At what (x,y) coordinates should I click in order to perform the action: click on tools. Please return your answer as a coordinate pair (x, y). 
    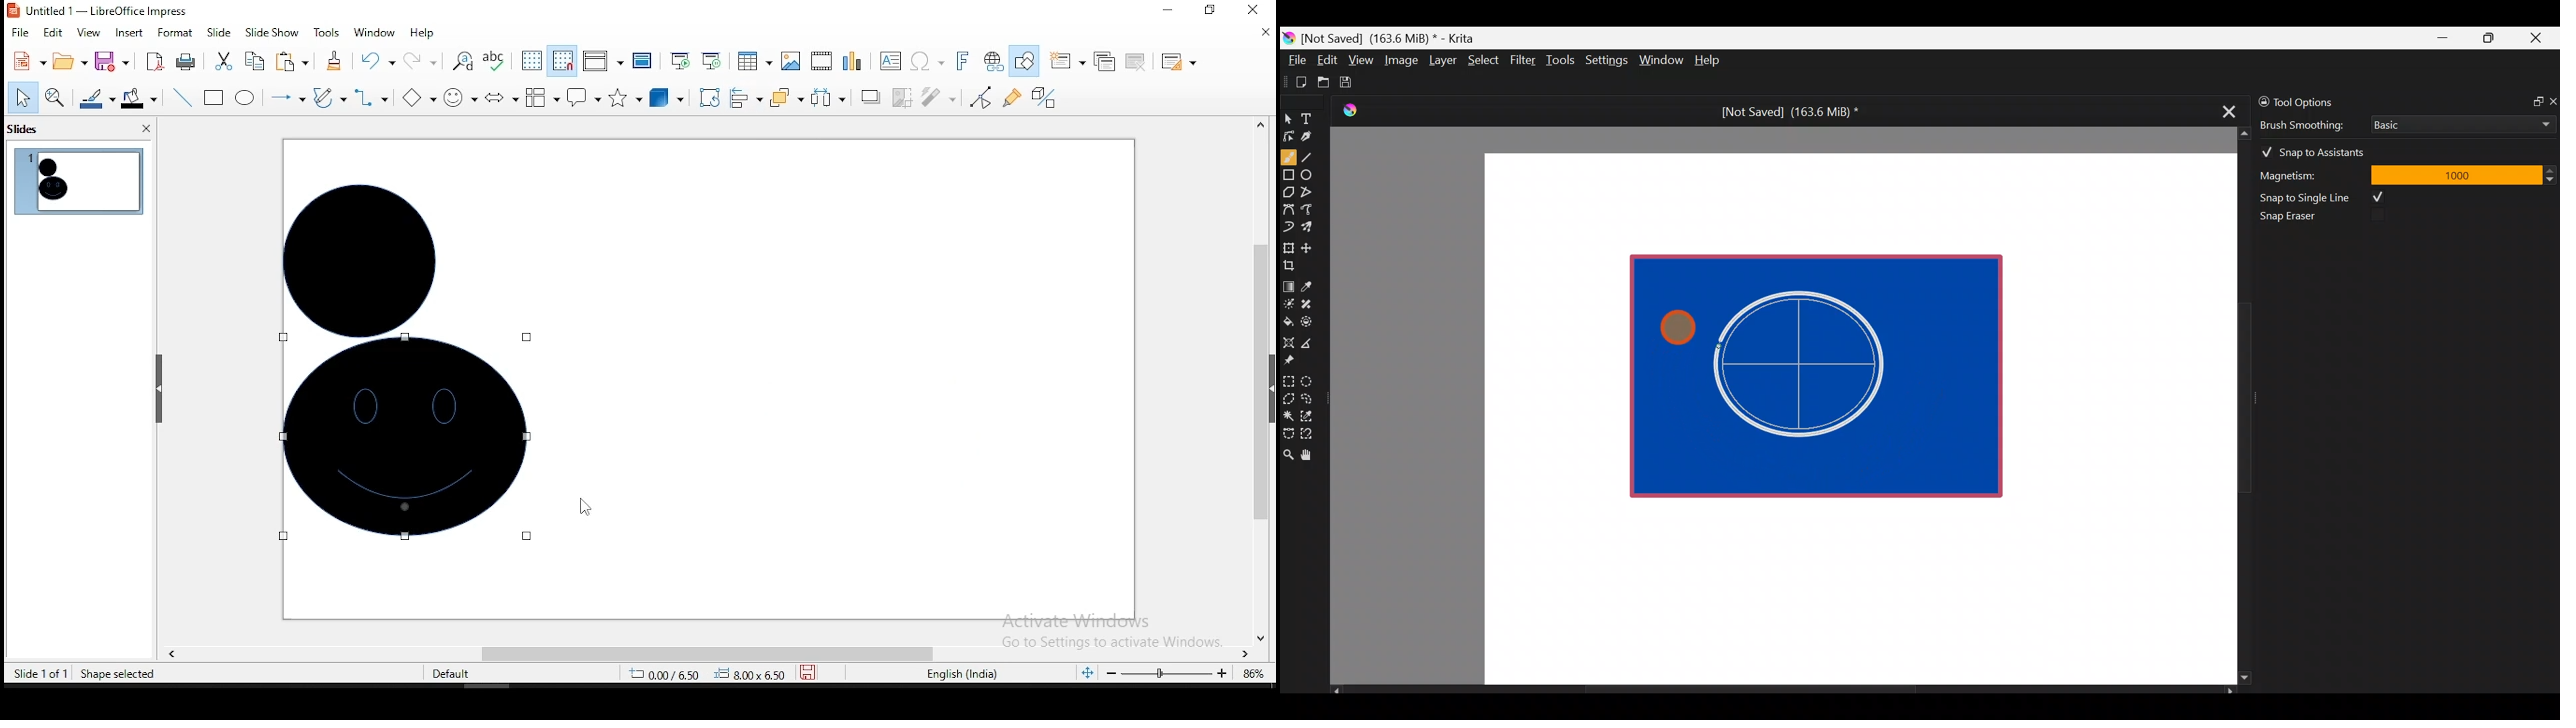
    Looking at the image, I should click on (324, 32).